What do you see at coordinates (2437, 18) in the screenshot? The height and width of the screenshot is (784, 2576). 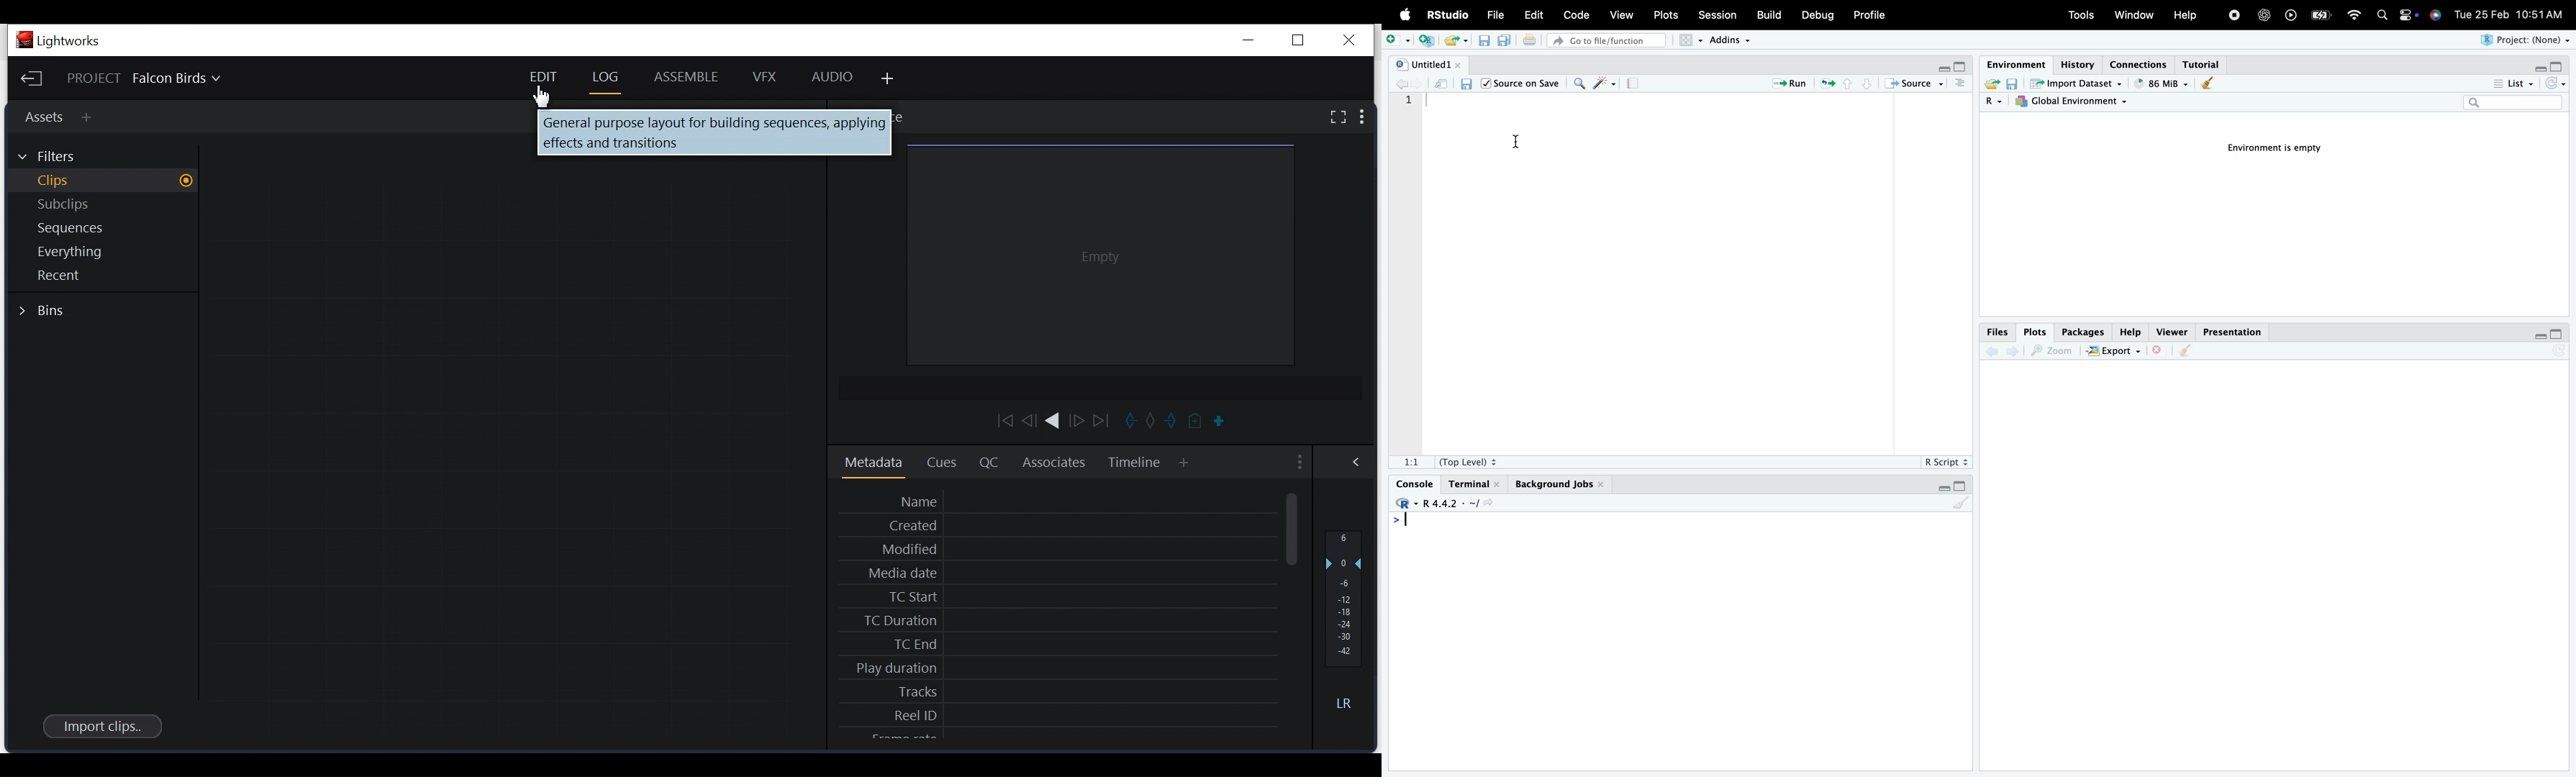 I see `siri` at bounding box center [2437, 18].